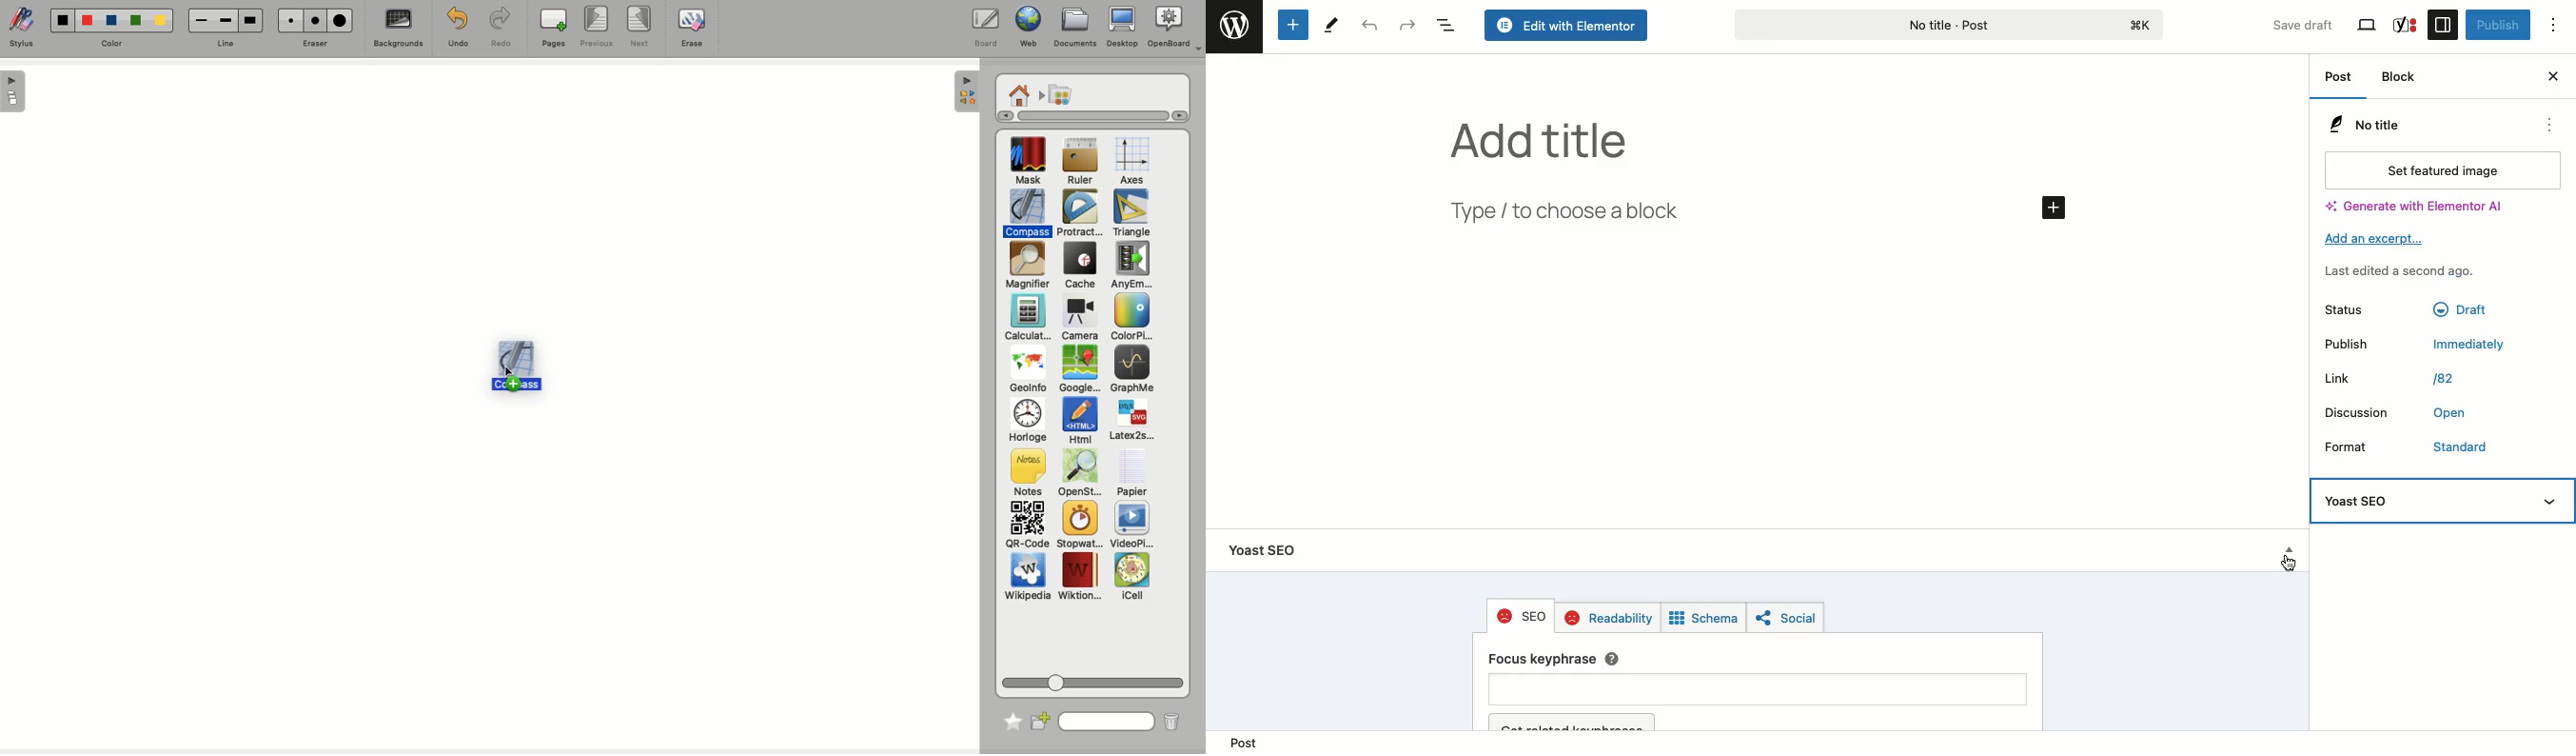 The height and width of the screenshot is (756, 2576). I want to click on eraser3, so click(341, 21).